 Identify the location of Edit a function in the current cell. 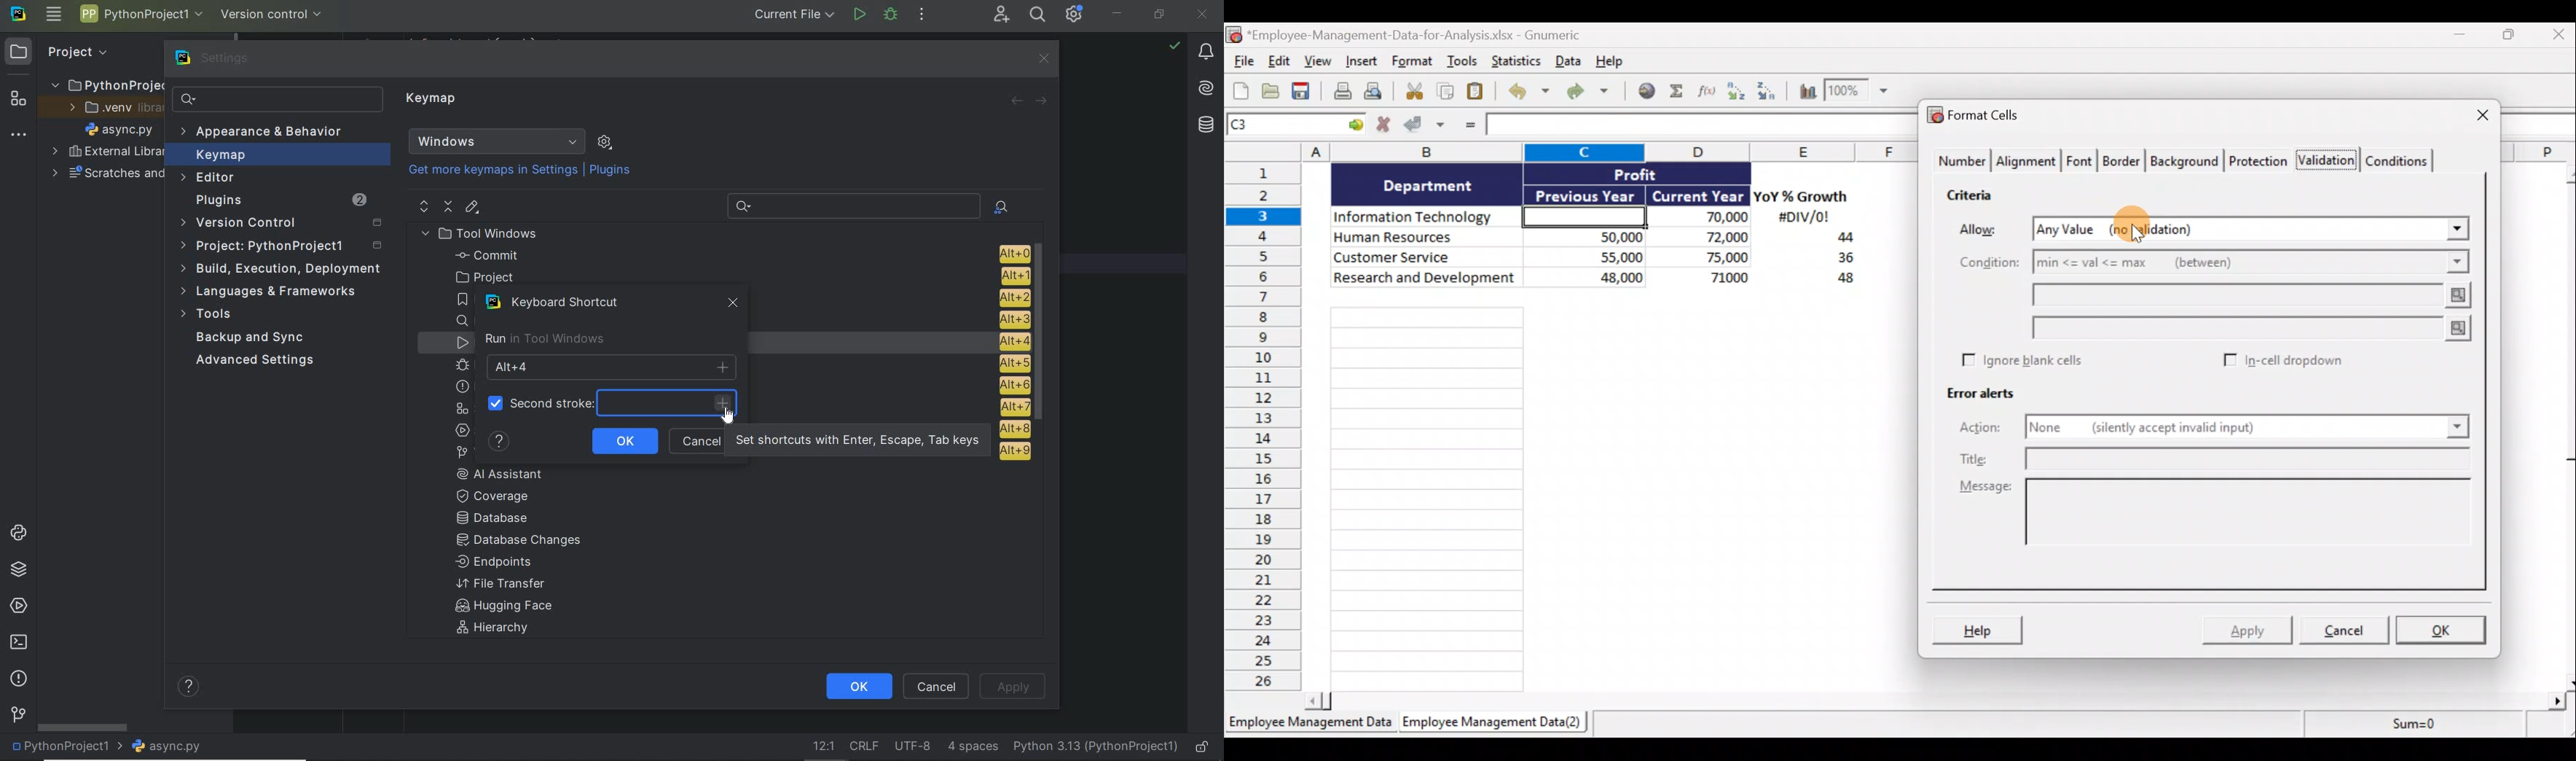
(1708, 90).